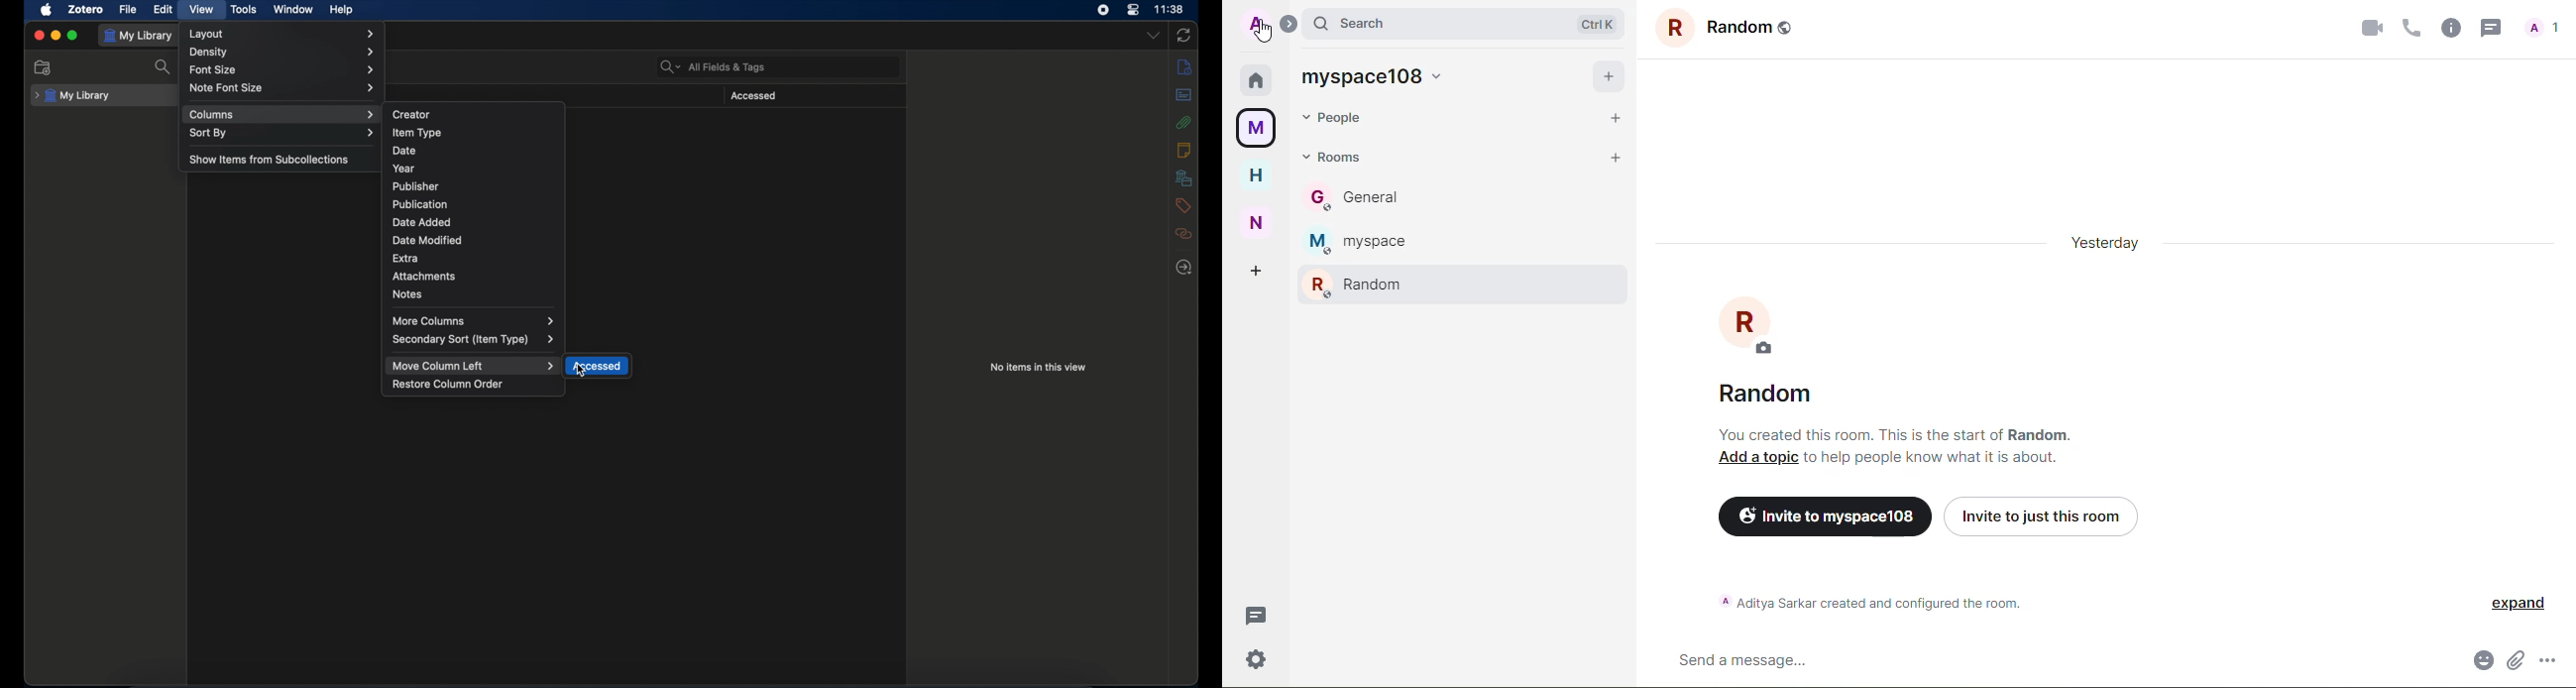  What do you see at coordinates (404, 151) in the screenshot?
I see `date` at bounding box center [404, 151].